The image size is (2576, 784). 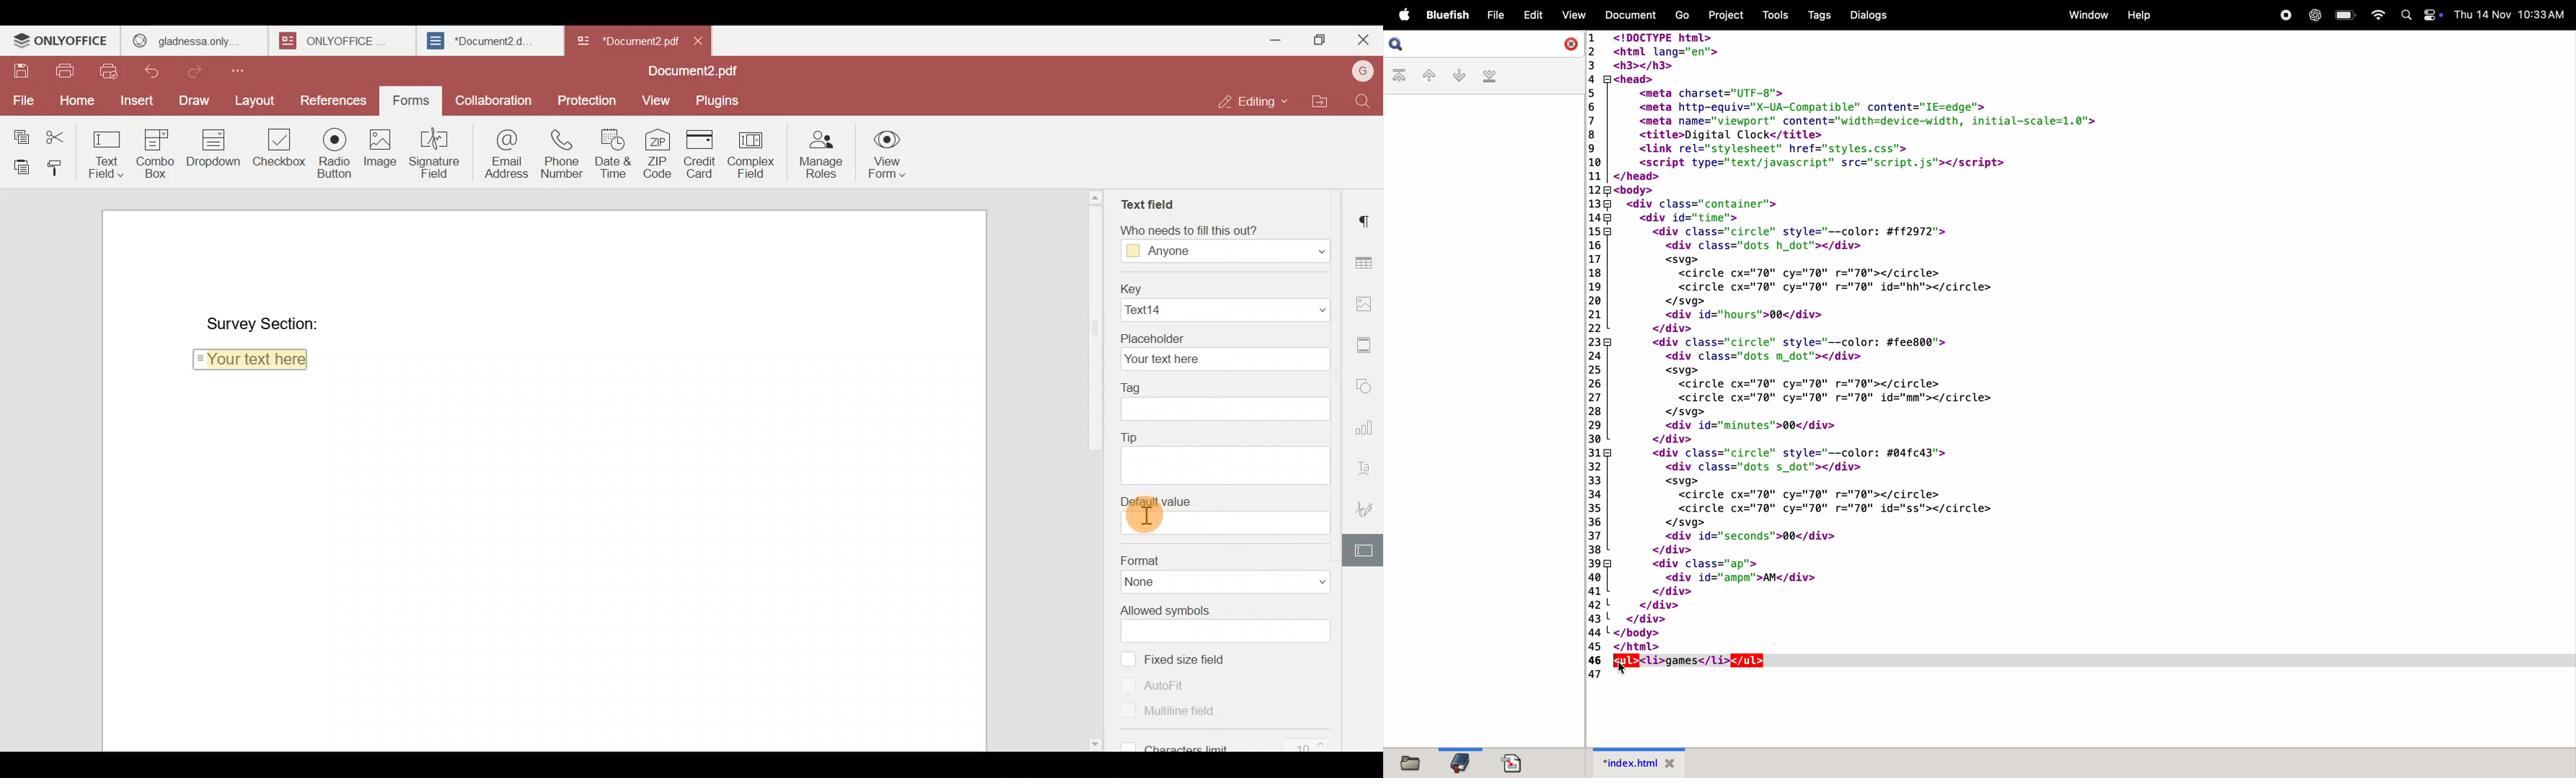 What do you see at coordinates (1222, 310) in the screenshot?
I see `Text14` at bounding box center [1222, 310].